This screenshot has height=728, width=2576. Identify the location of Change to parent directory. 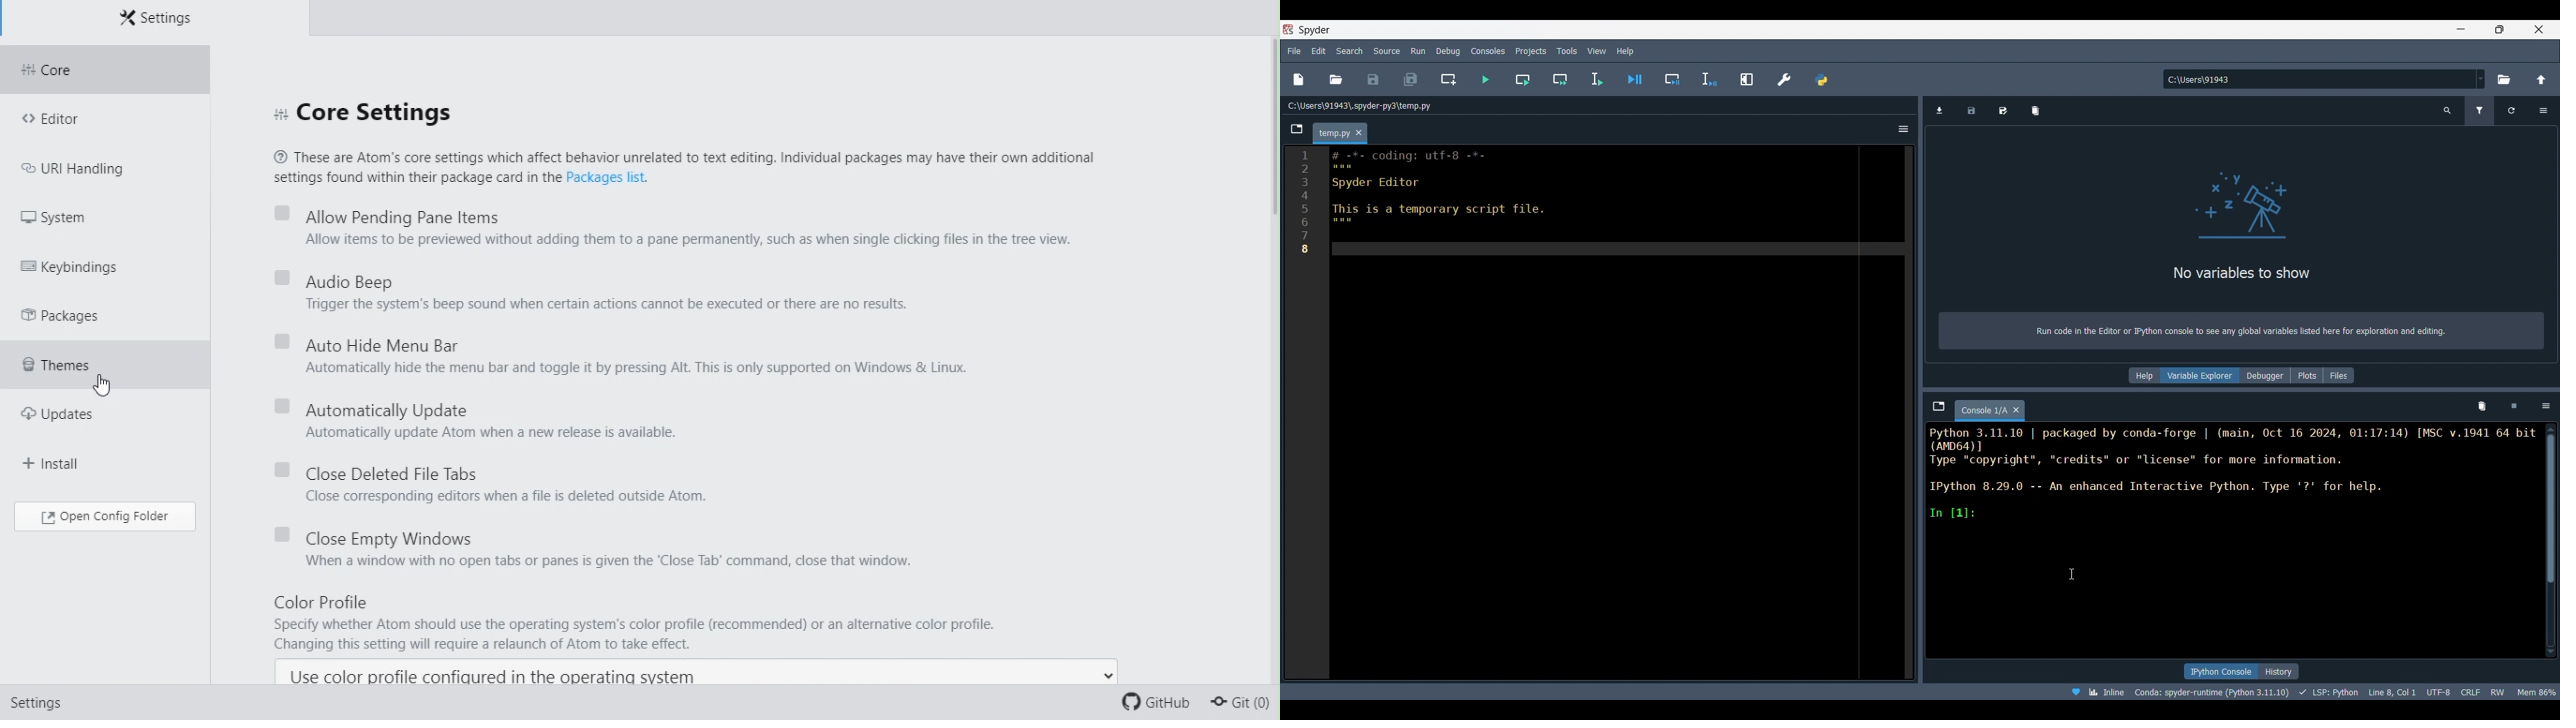
(2541, 79).